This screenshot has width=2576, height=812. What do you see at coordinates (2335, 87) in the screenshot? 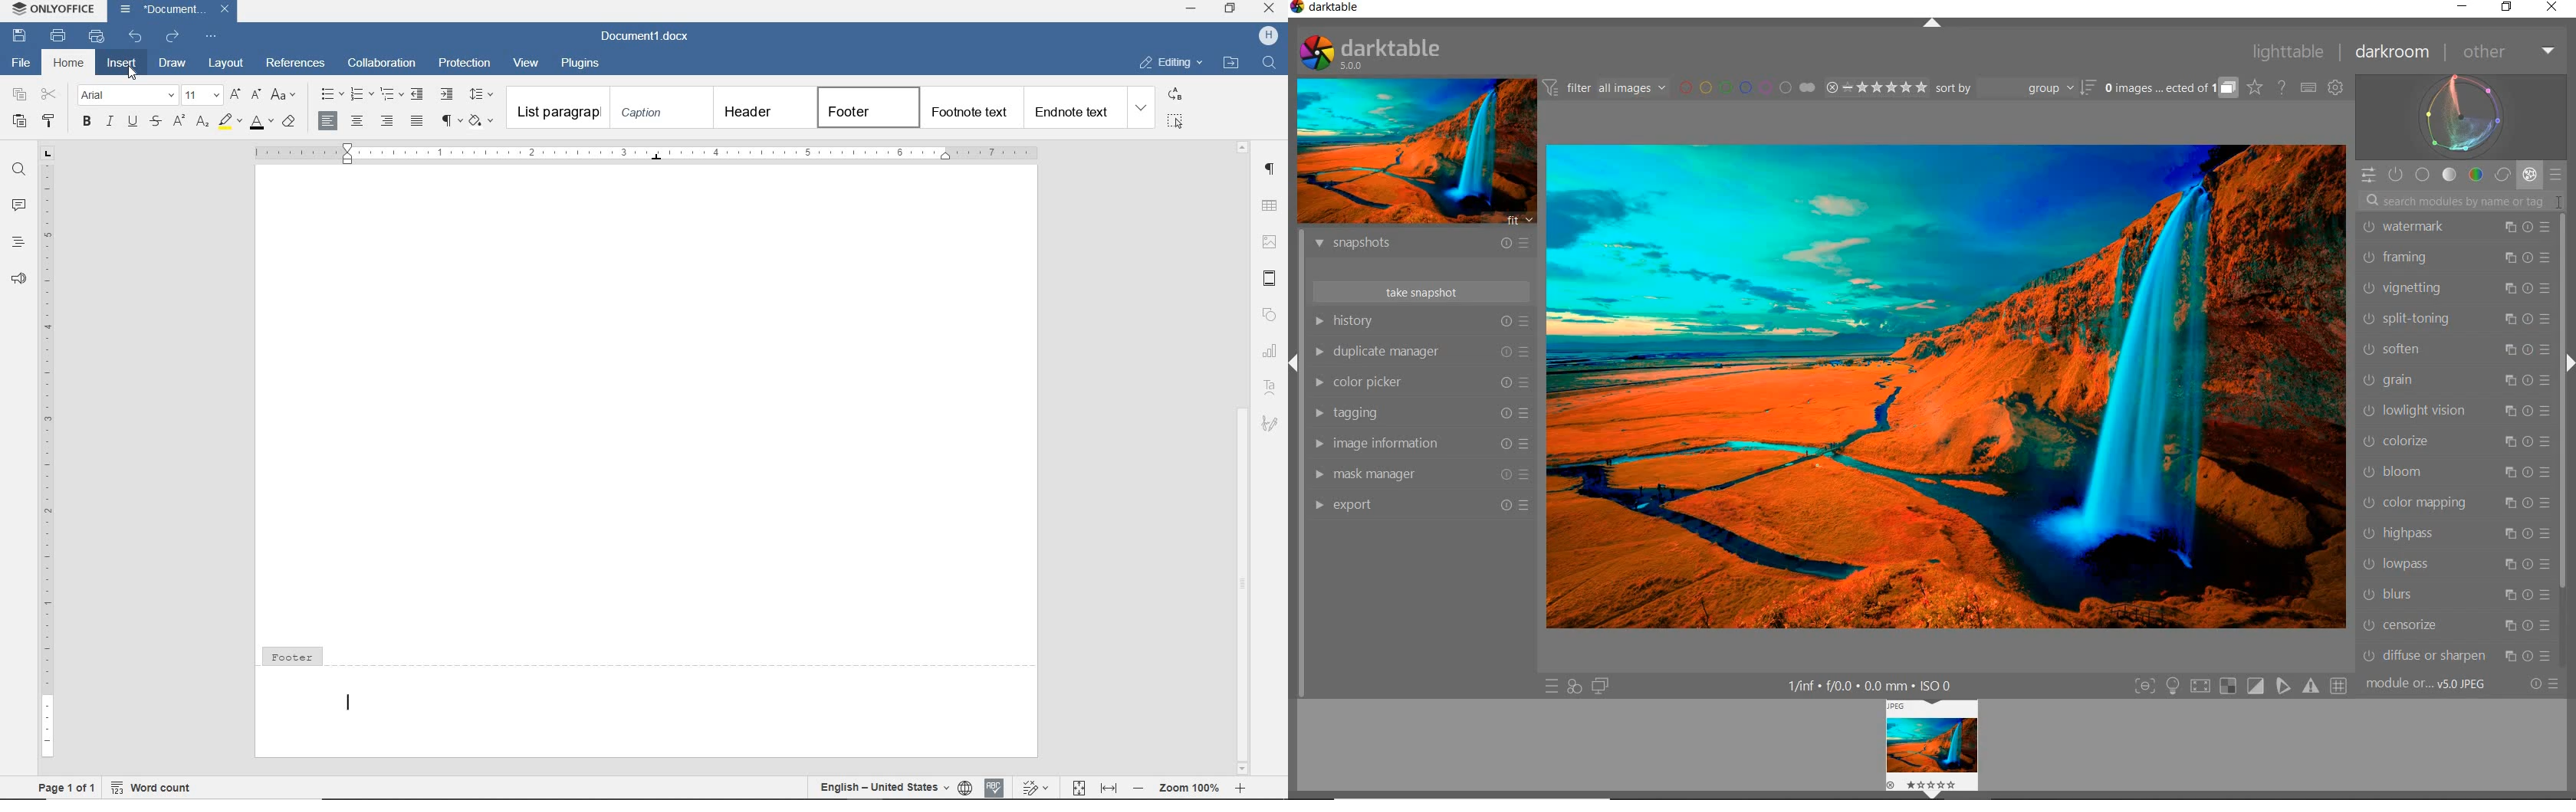
I see `SHOW GLOBAL PREFERENCES` at bounding box center [2335, 87].